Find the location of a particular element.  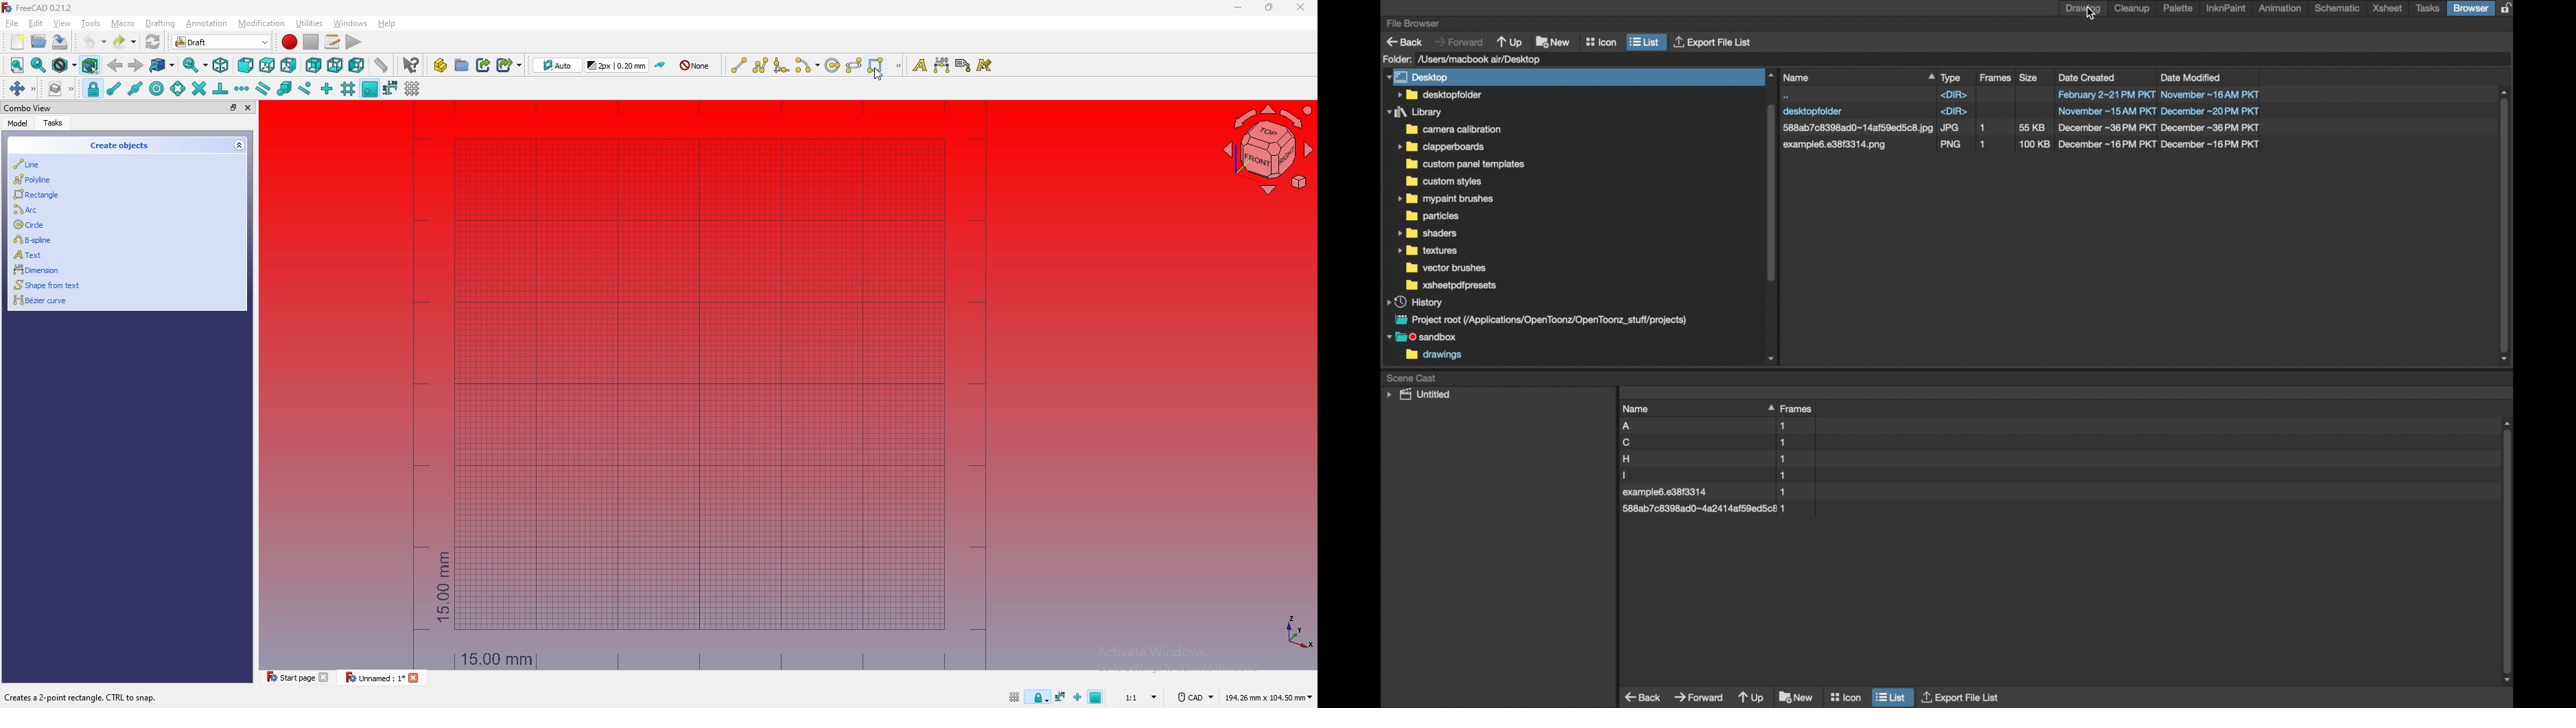

file is located at coordinates (12, 23).